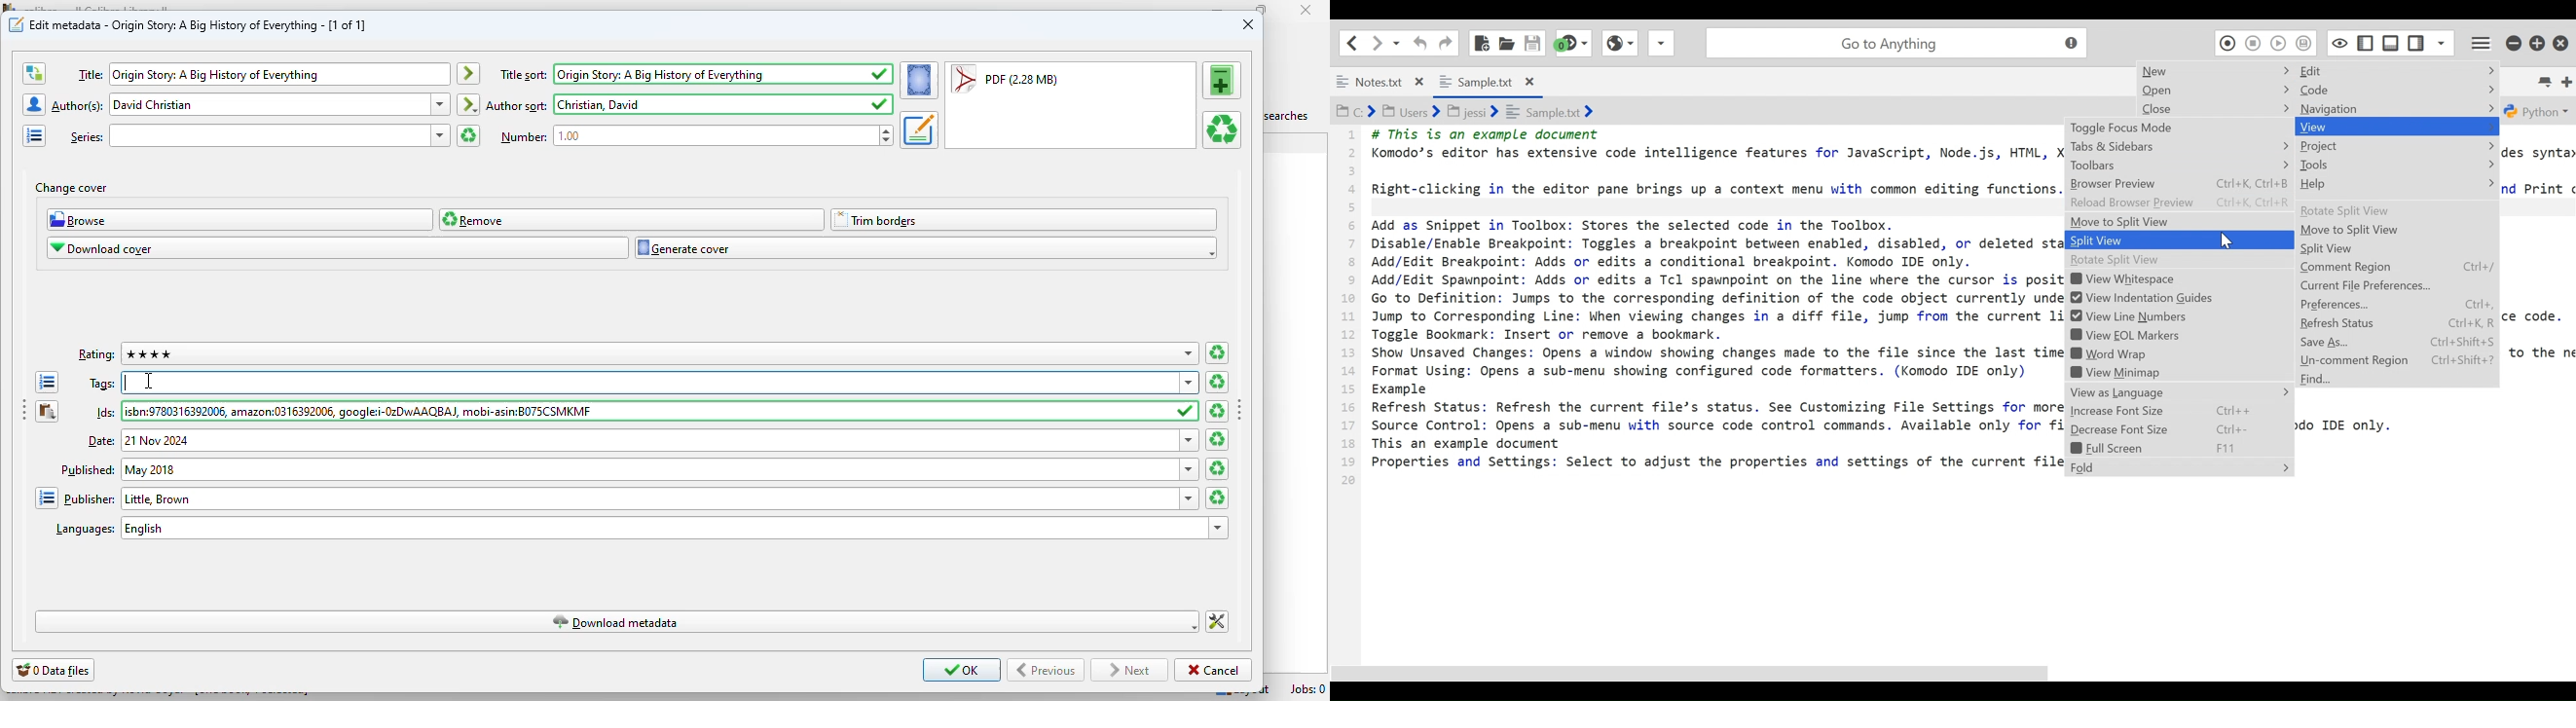  I want to click on trim borders, so click(1023, 220).